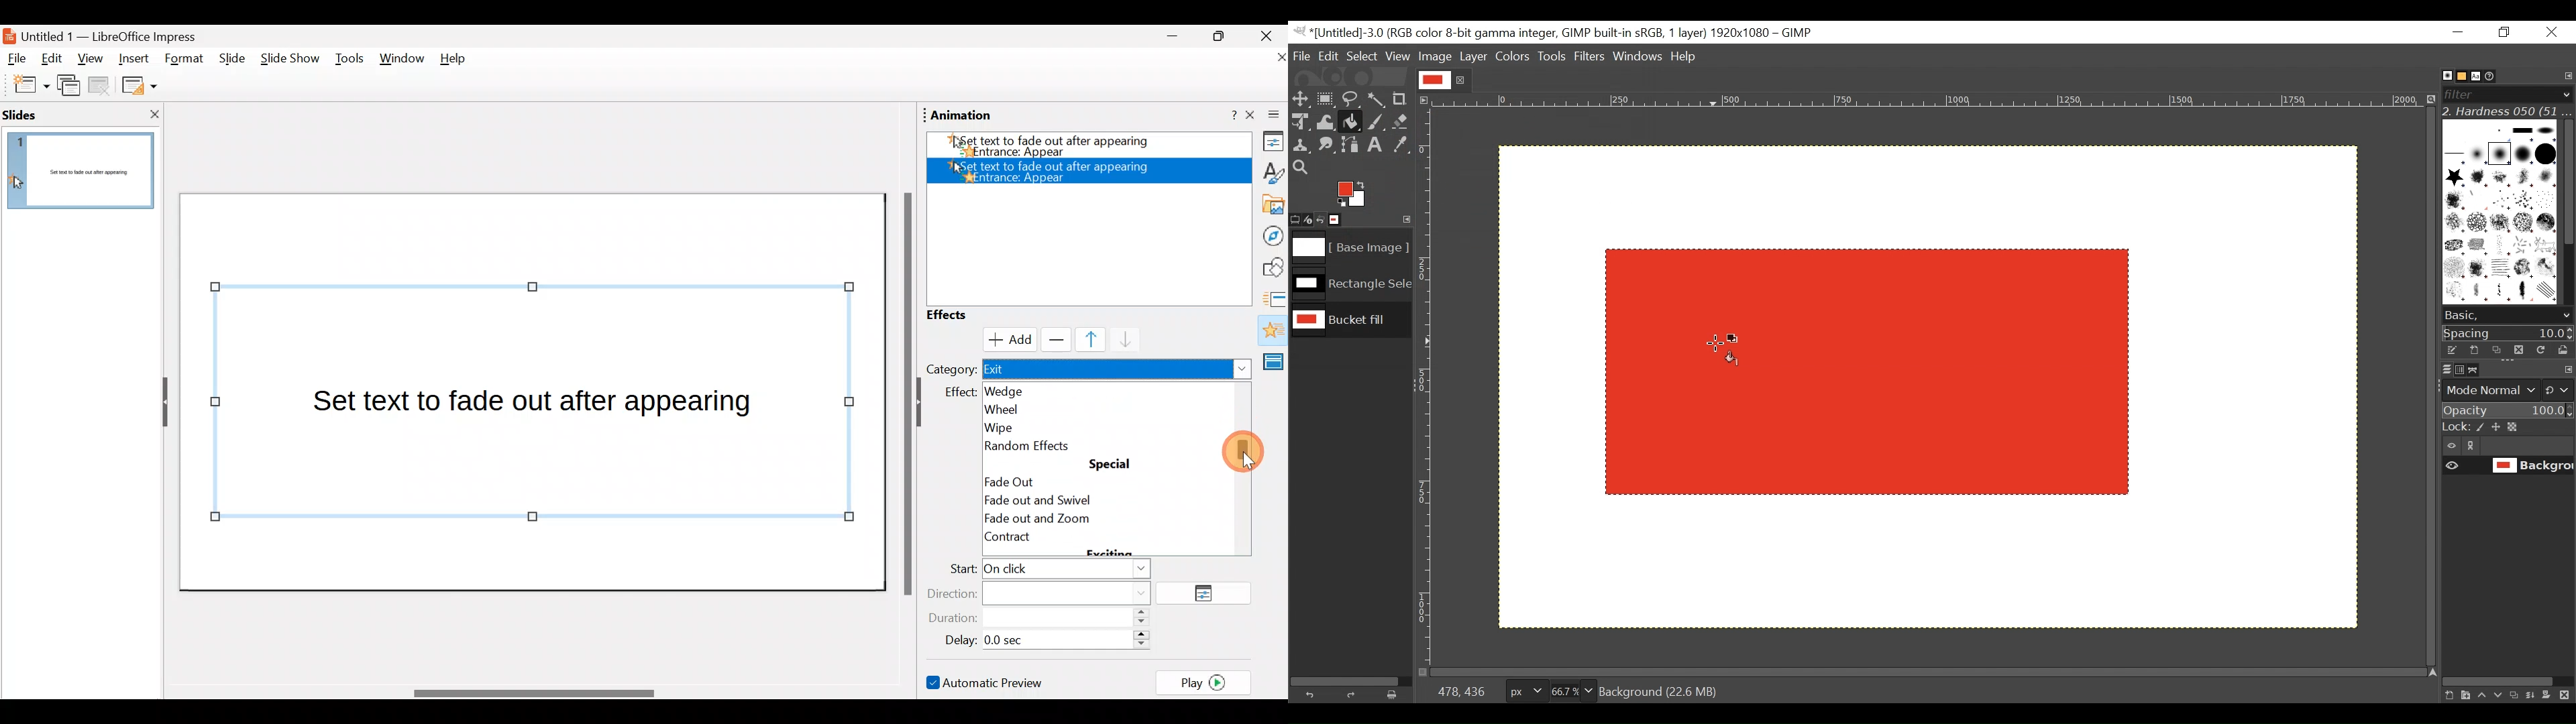  I want to click on 478, 436, so click(1458, 692).